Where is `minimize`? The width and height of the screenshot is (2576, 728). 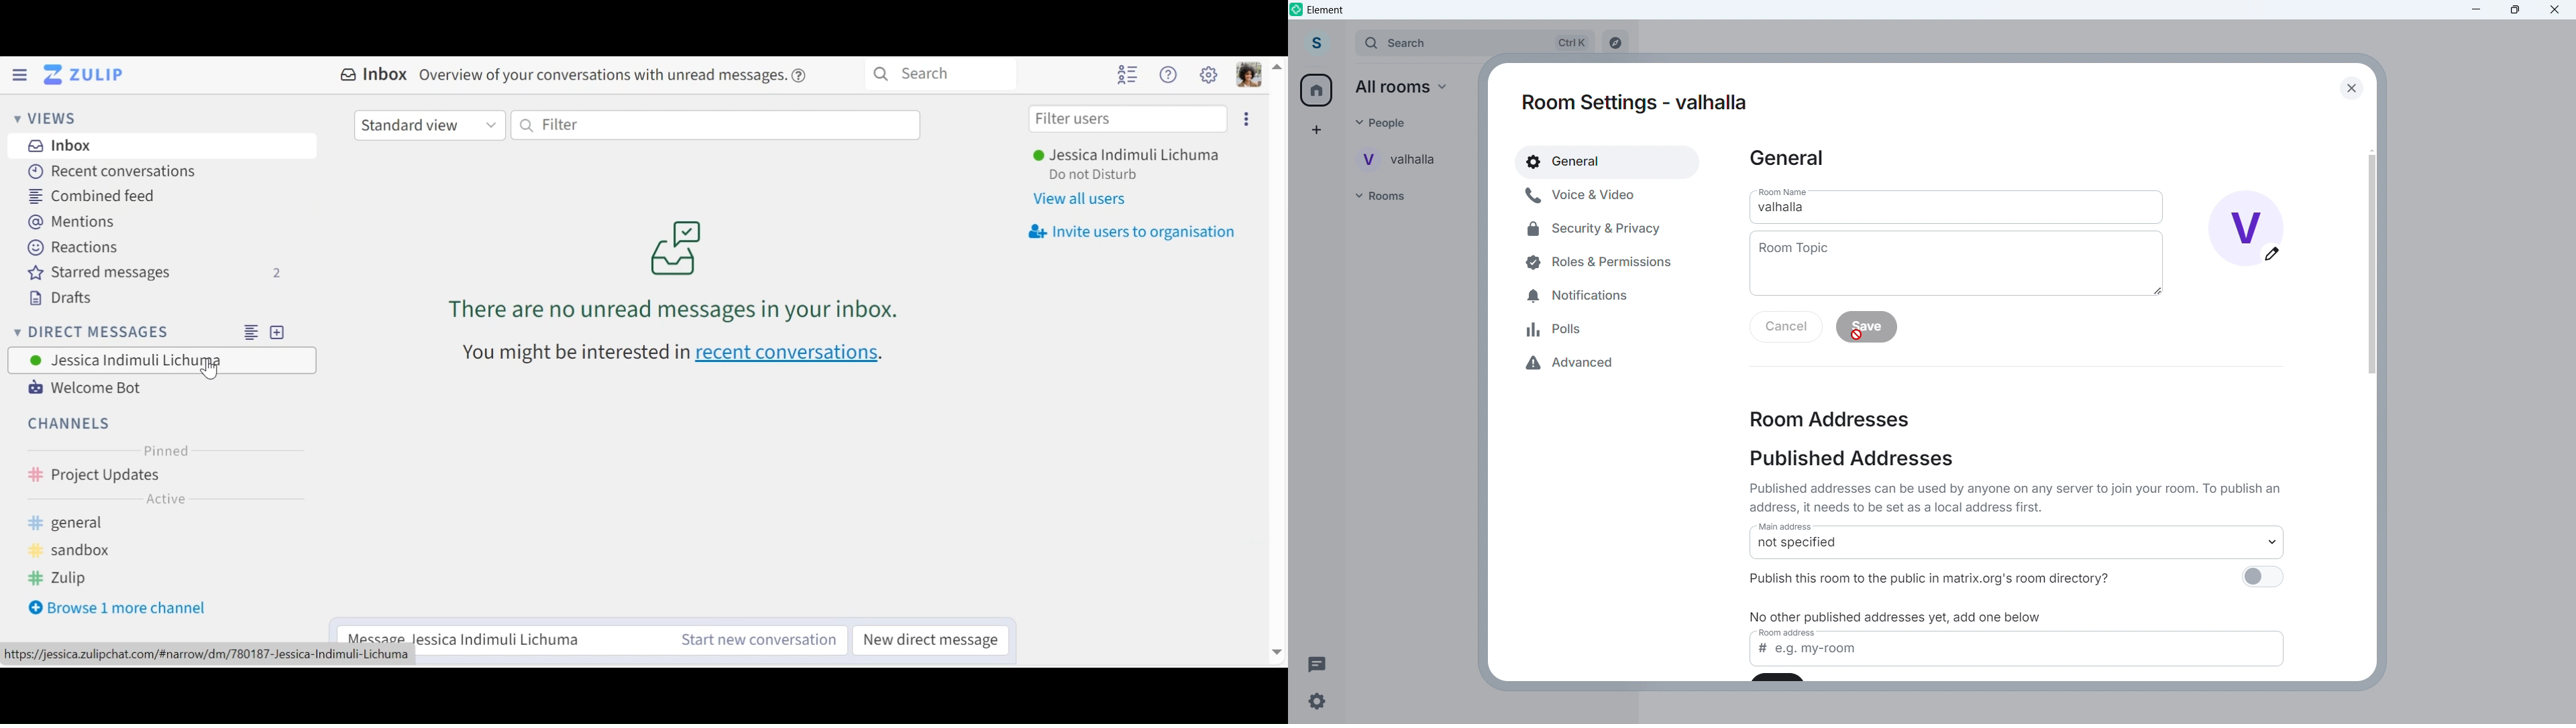 minimize is located at coordinates (2477, 10).